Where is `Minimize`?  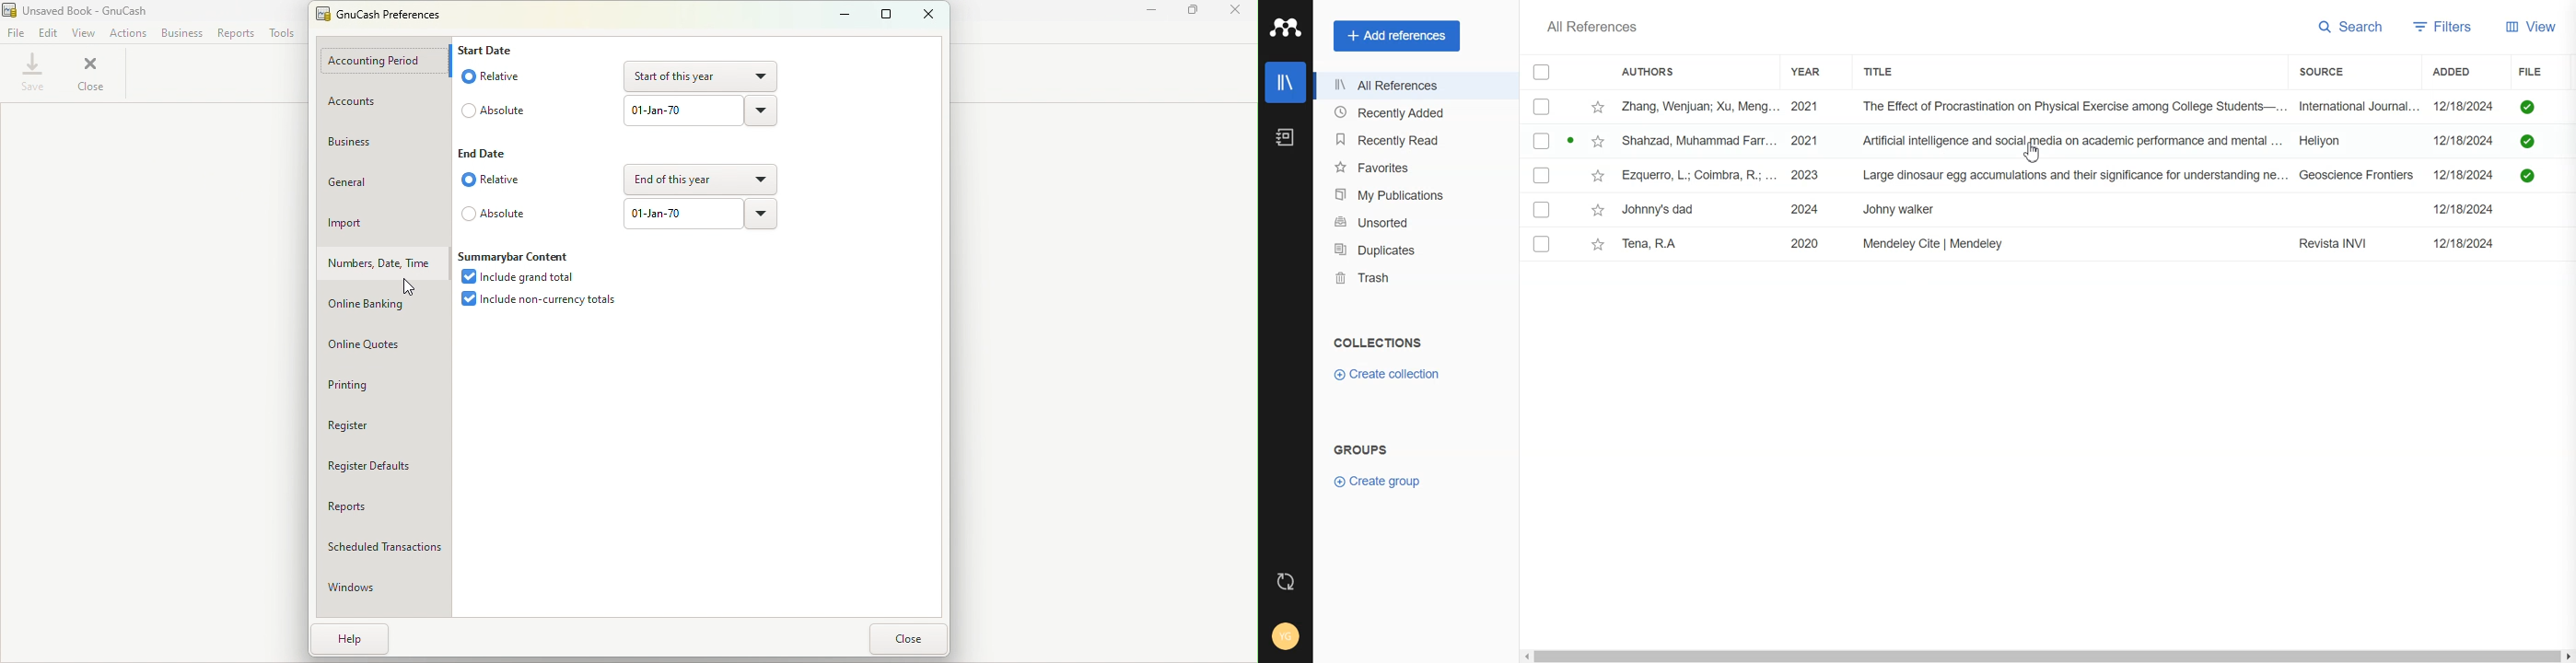
Minimize is located at coordinates (844, 13).